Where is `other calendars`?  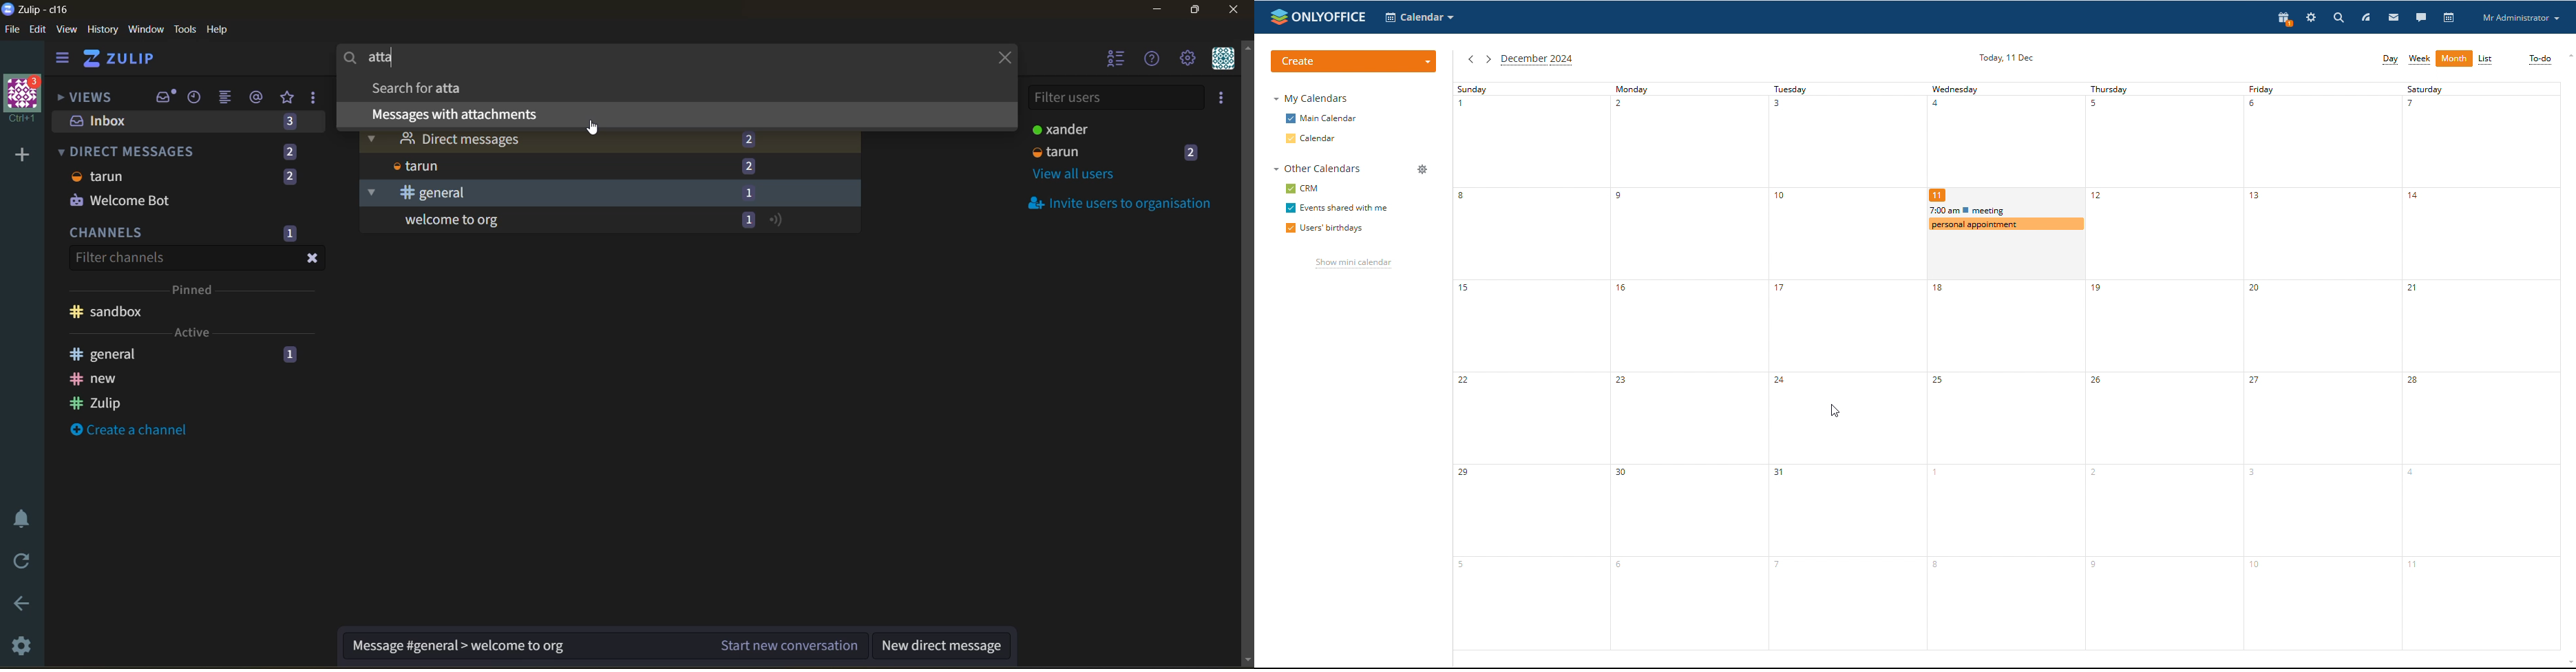 other calendars is located at coordinates (1320, 169).